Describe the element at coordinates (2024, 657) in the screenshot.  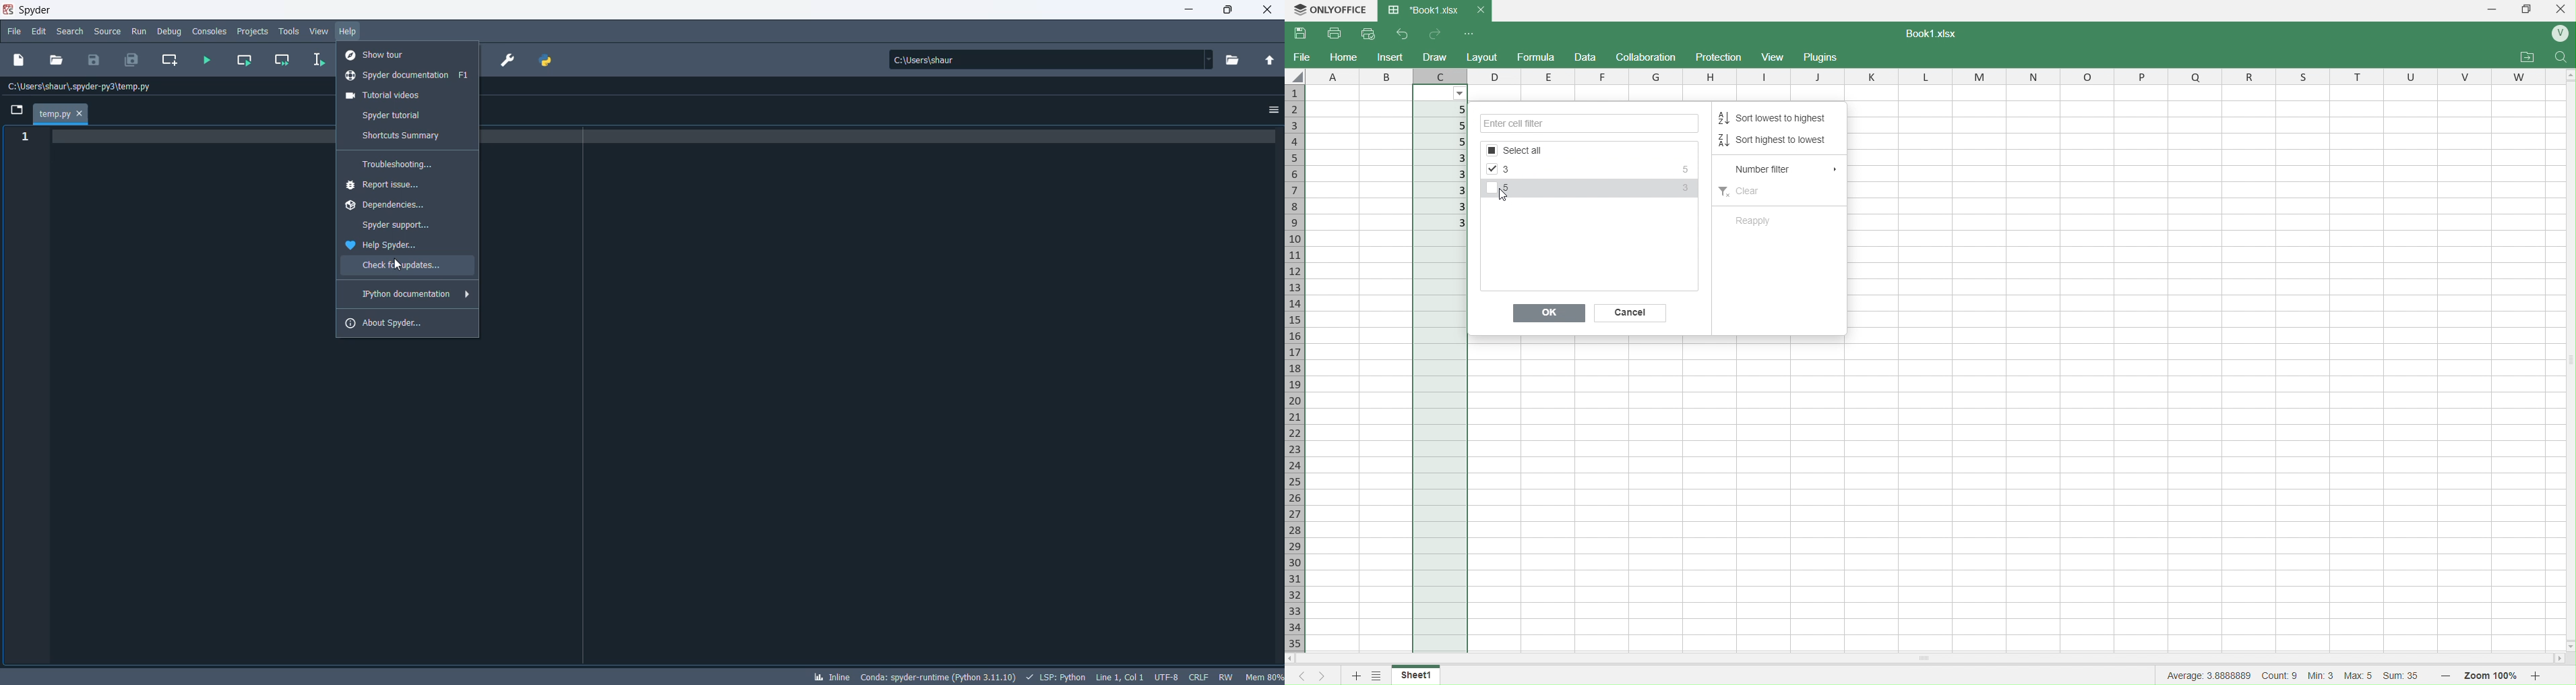
I see `Scrollbar` at that location.